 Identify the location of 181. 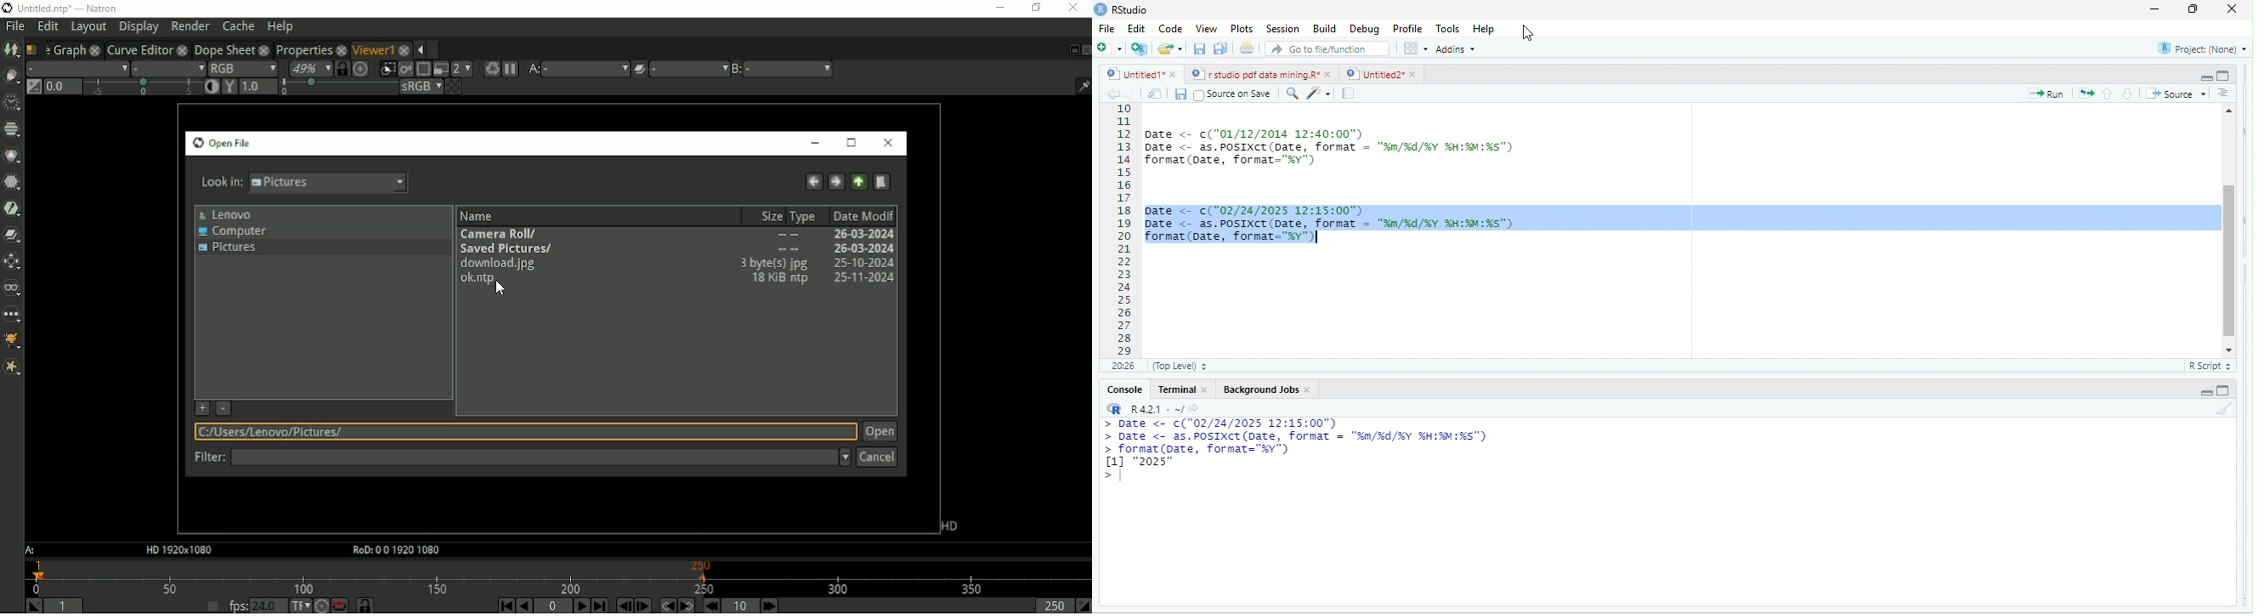
(1122, 367).